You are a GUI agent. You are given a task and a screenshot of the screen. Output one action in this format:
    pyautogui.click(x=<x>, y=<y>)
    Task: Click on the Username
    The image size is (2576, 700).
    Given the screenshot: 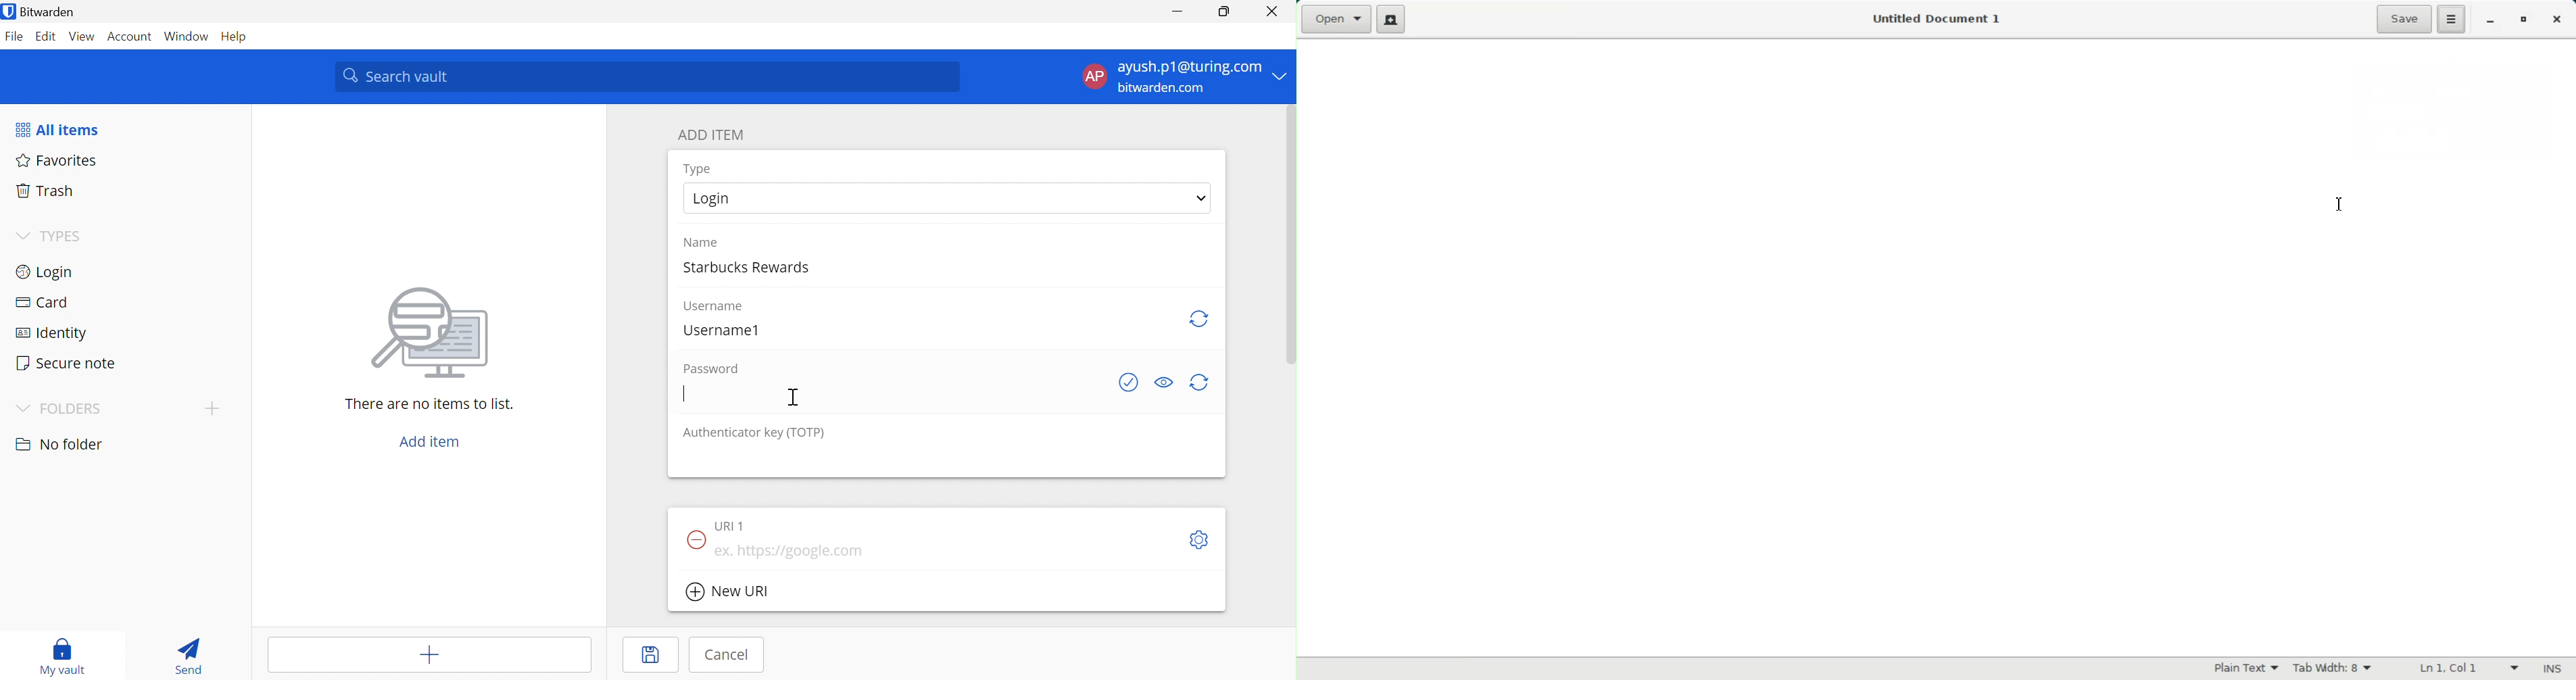 What is the action you would take?
    pyautogui.click(x=716, y=306)
    